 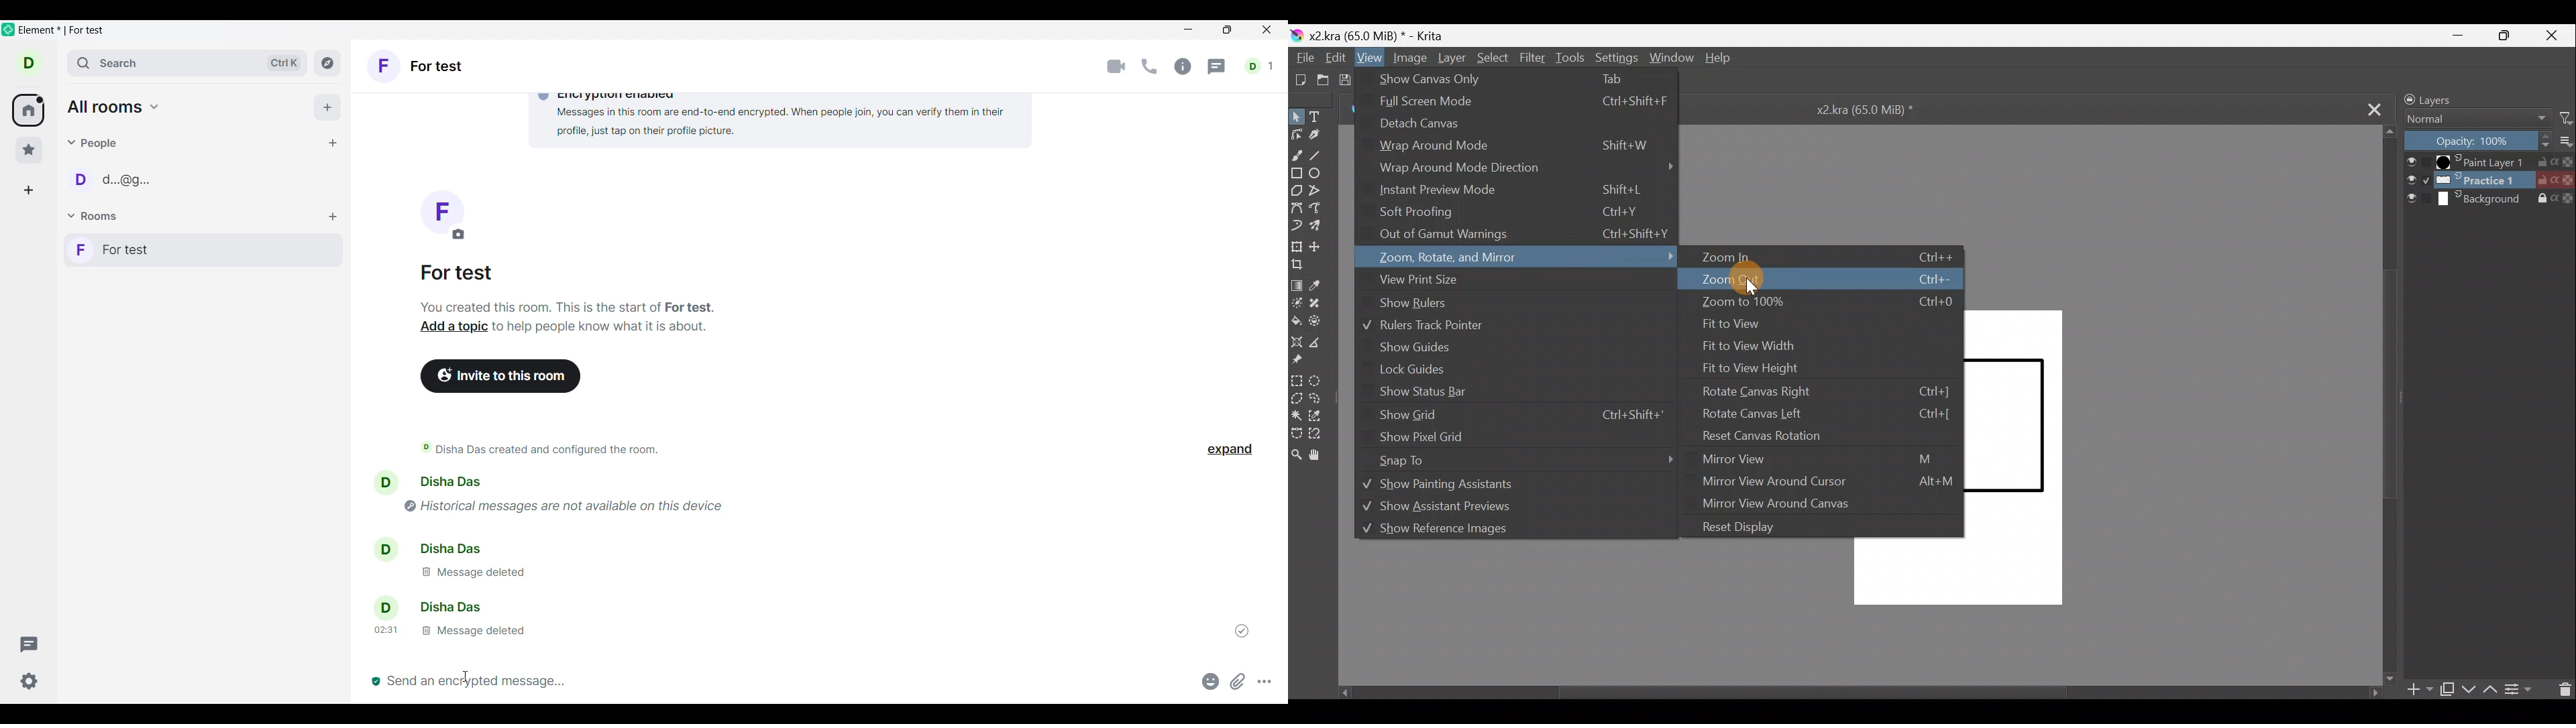 I want to click on Mirror view around cursor, so click(x=1828, y=482).